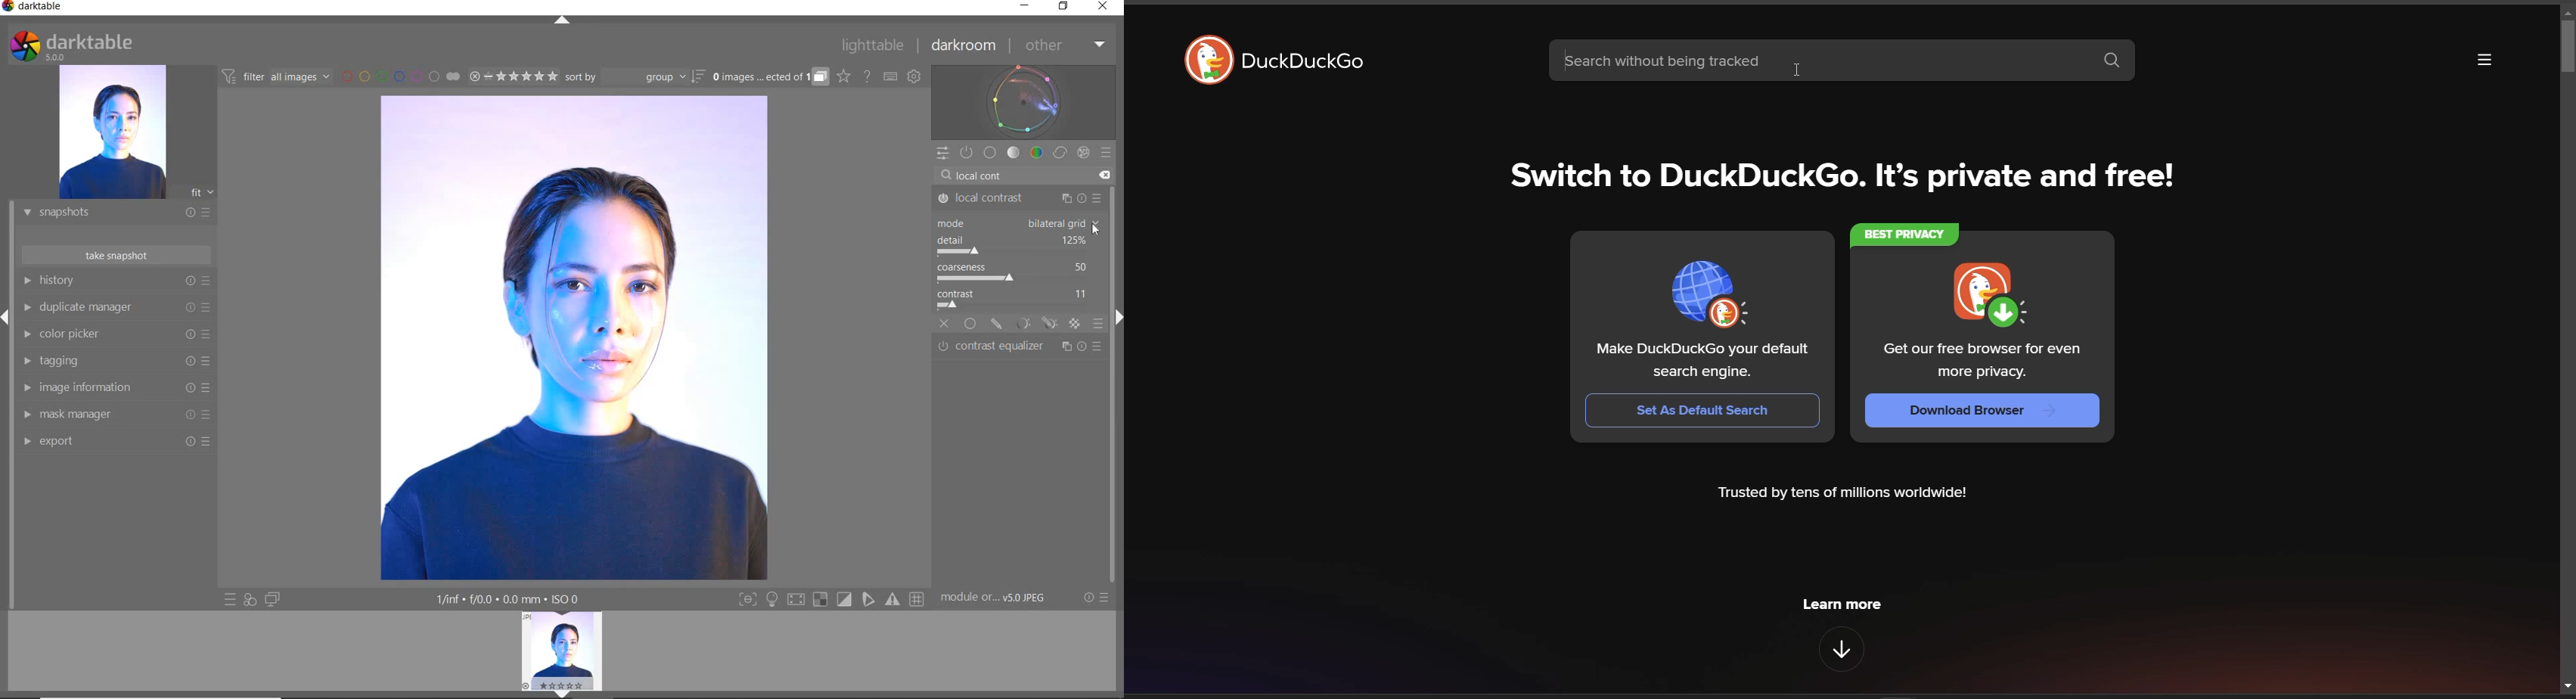 The image size is (2576, 700). What do you see at coordinates (1104, 175) in the screenshot?
I see `Clear` at bounding box center [1104, 175].